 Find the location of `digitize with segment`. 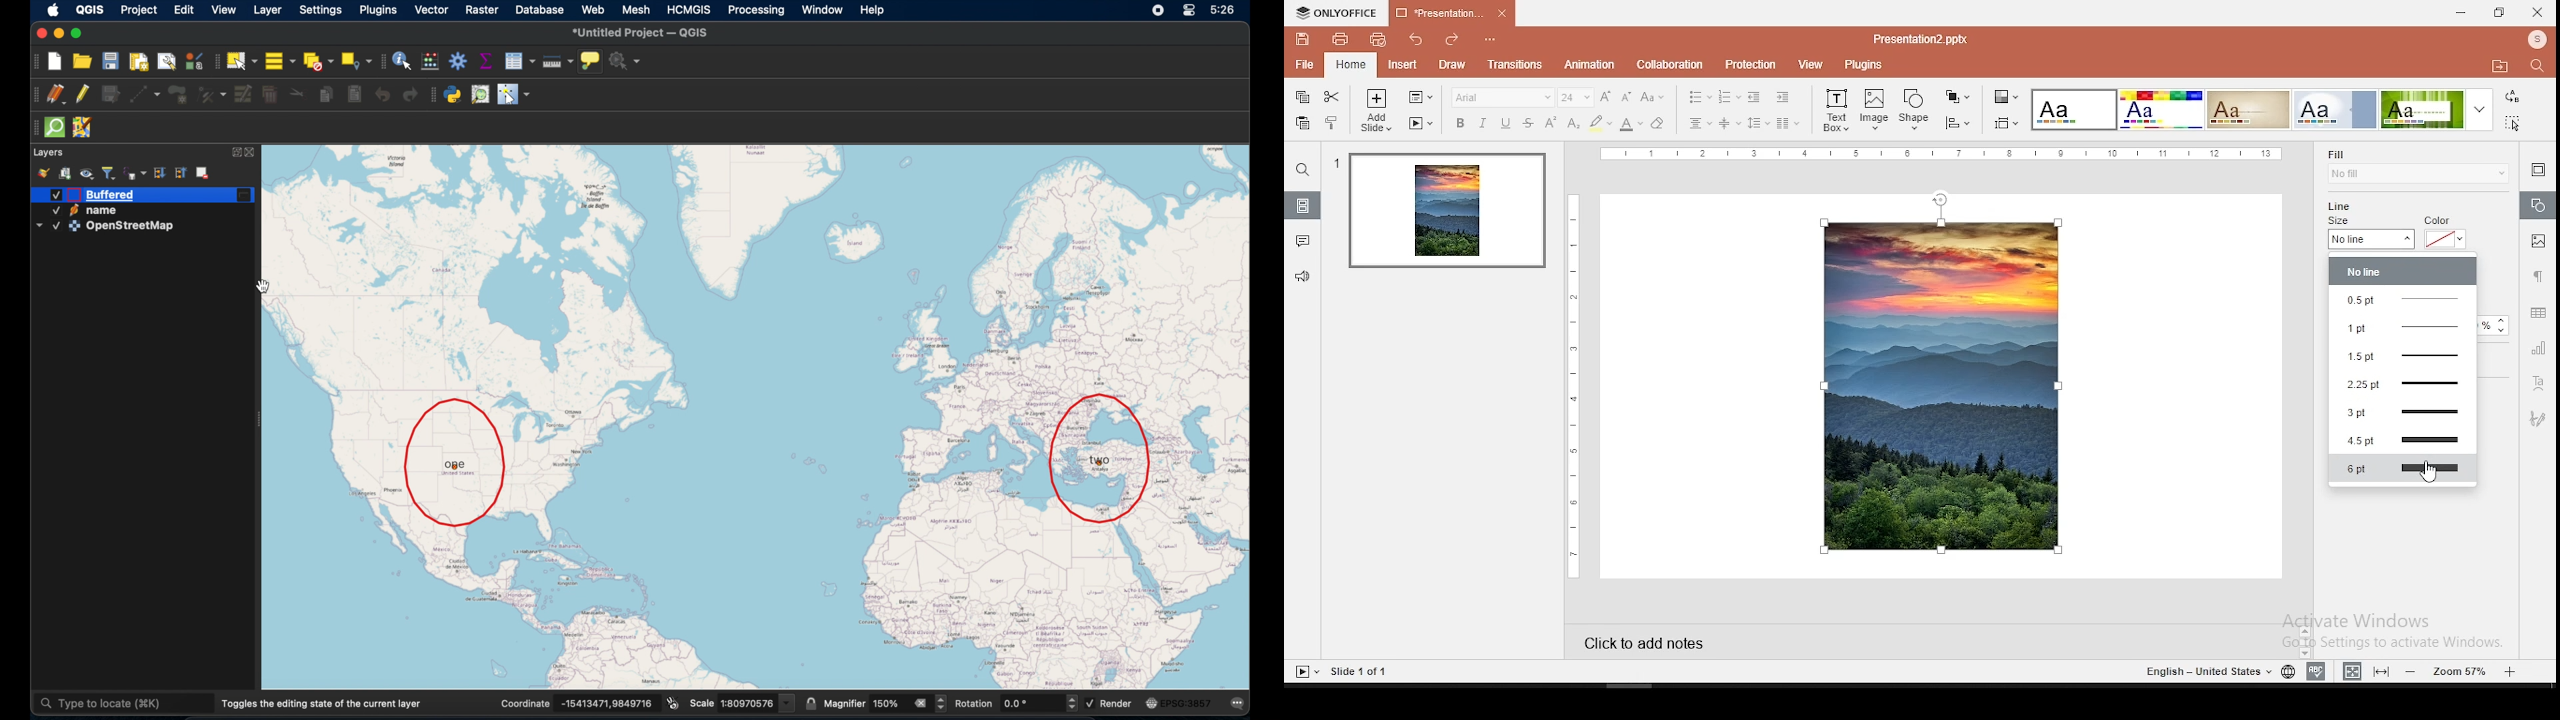

digitize with segment is located at coordinates (145, 95).